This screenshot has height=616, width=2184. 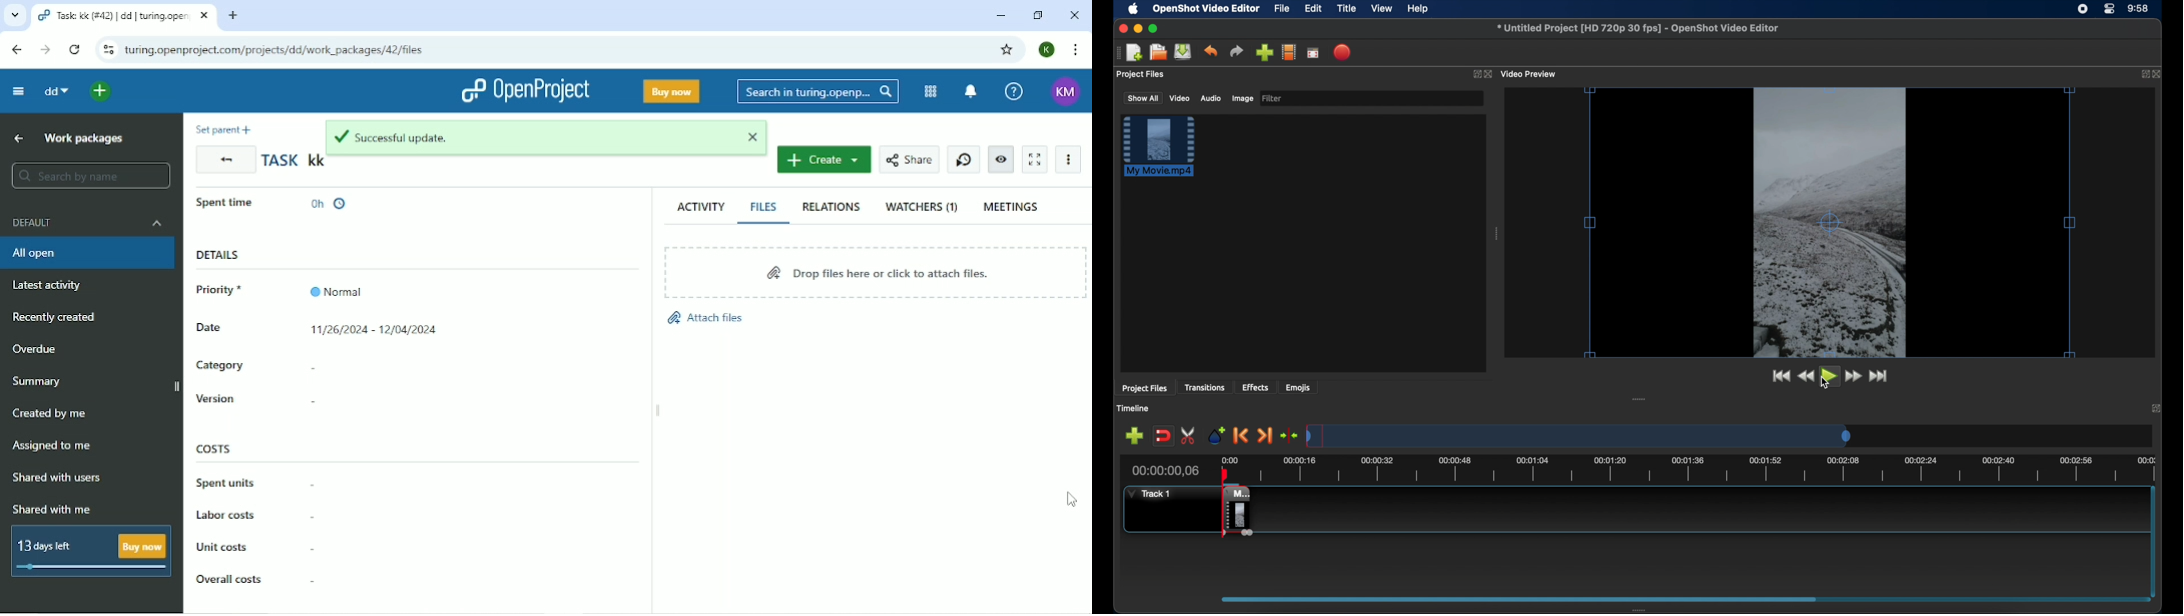 I want to click on Attach files, so click(x=706, y=318).